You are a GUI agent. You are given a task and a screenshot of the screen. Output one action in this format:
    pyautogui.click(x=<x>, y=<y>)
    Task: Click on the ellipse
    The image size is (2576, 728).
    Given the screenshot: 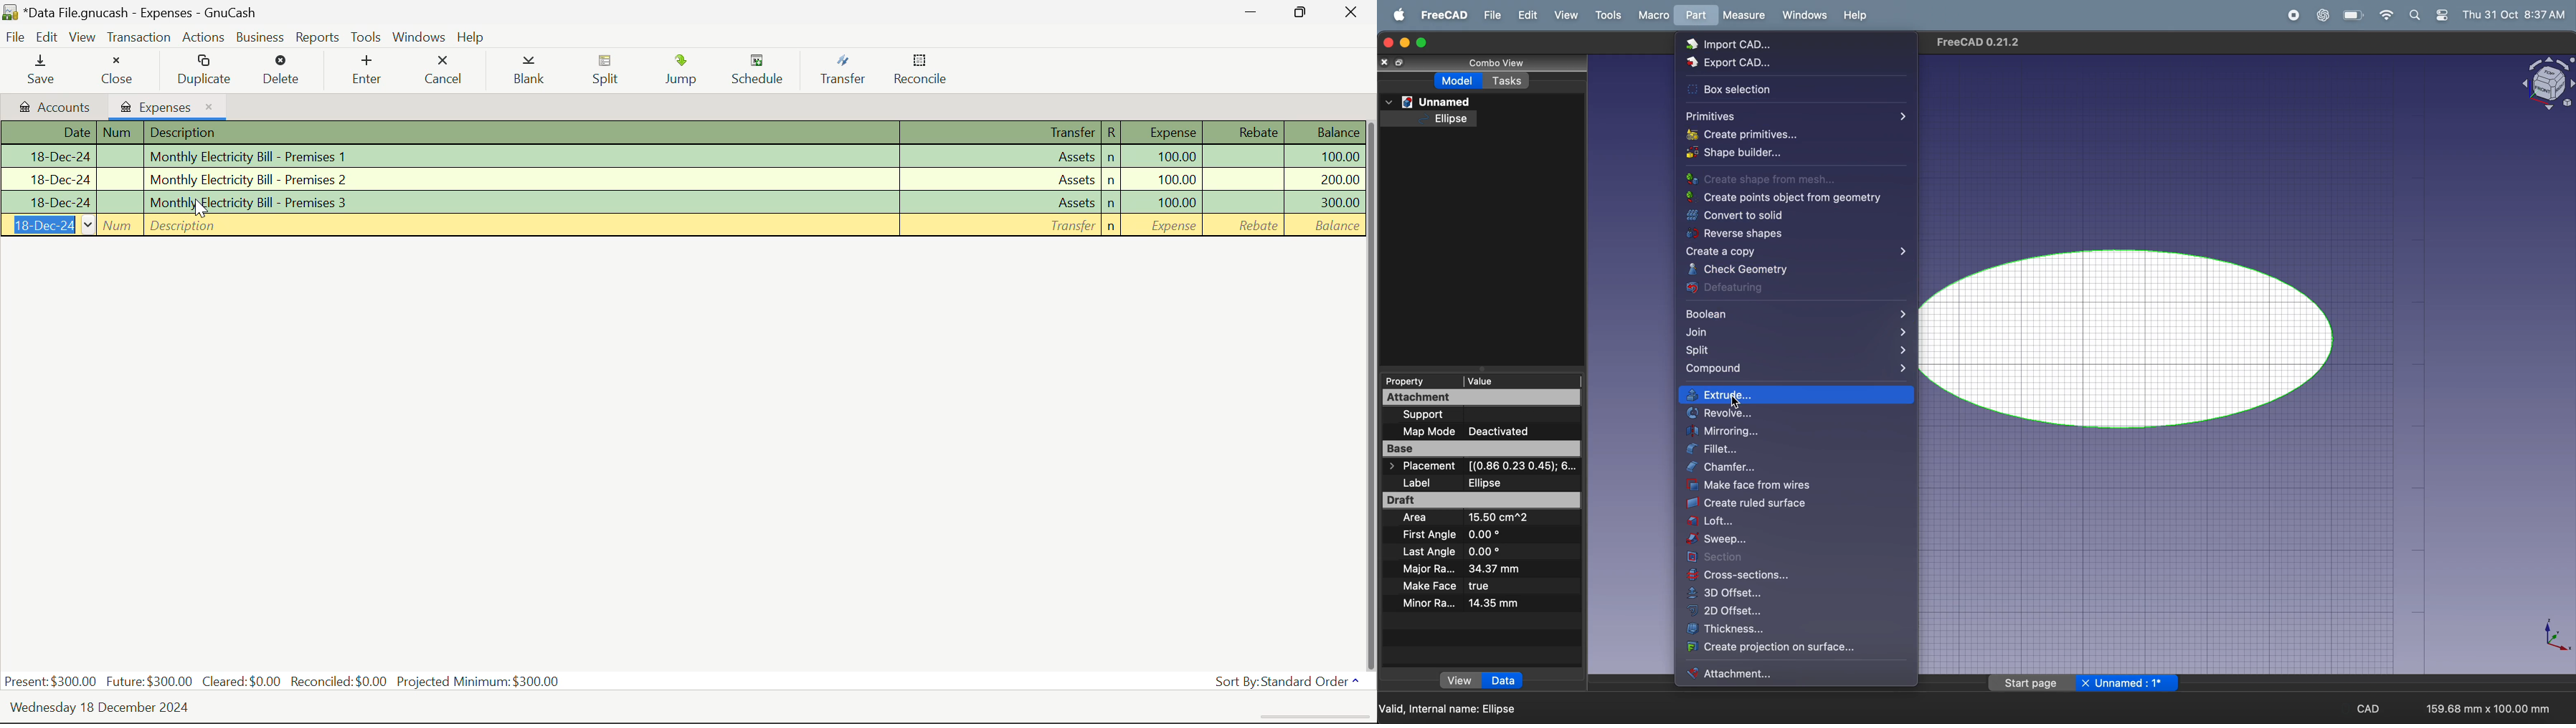 What is the action you would take?
    pyautogui.click(x=2150, y=336)
    